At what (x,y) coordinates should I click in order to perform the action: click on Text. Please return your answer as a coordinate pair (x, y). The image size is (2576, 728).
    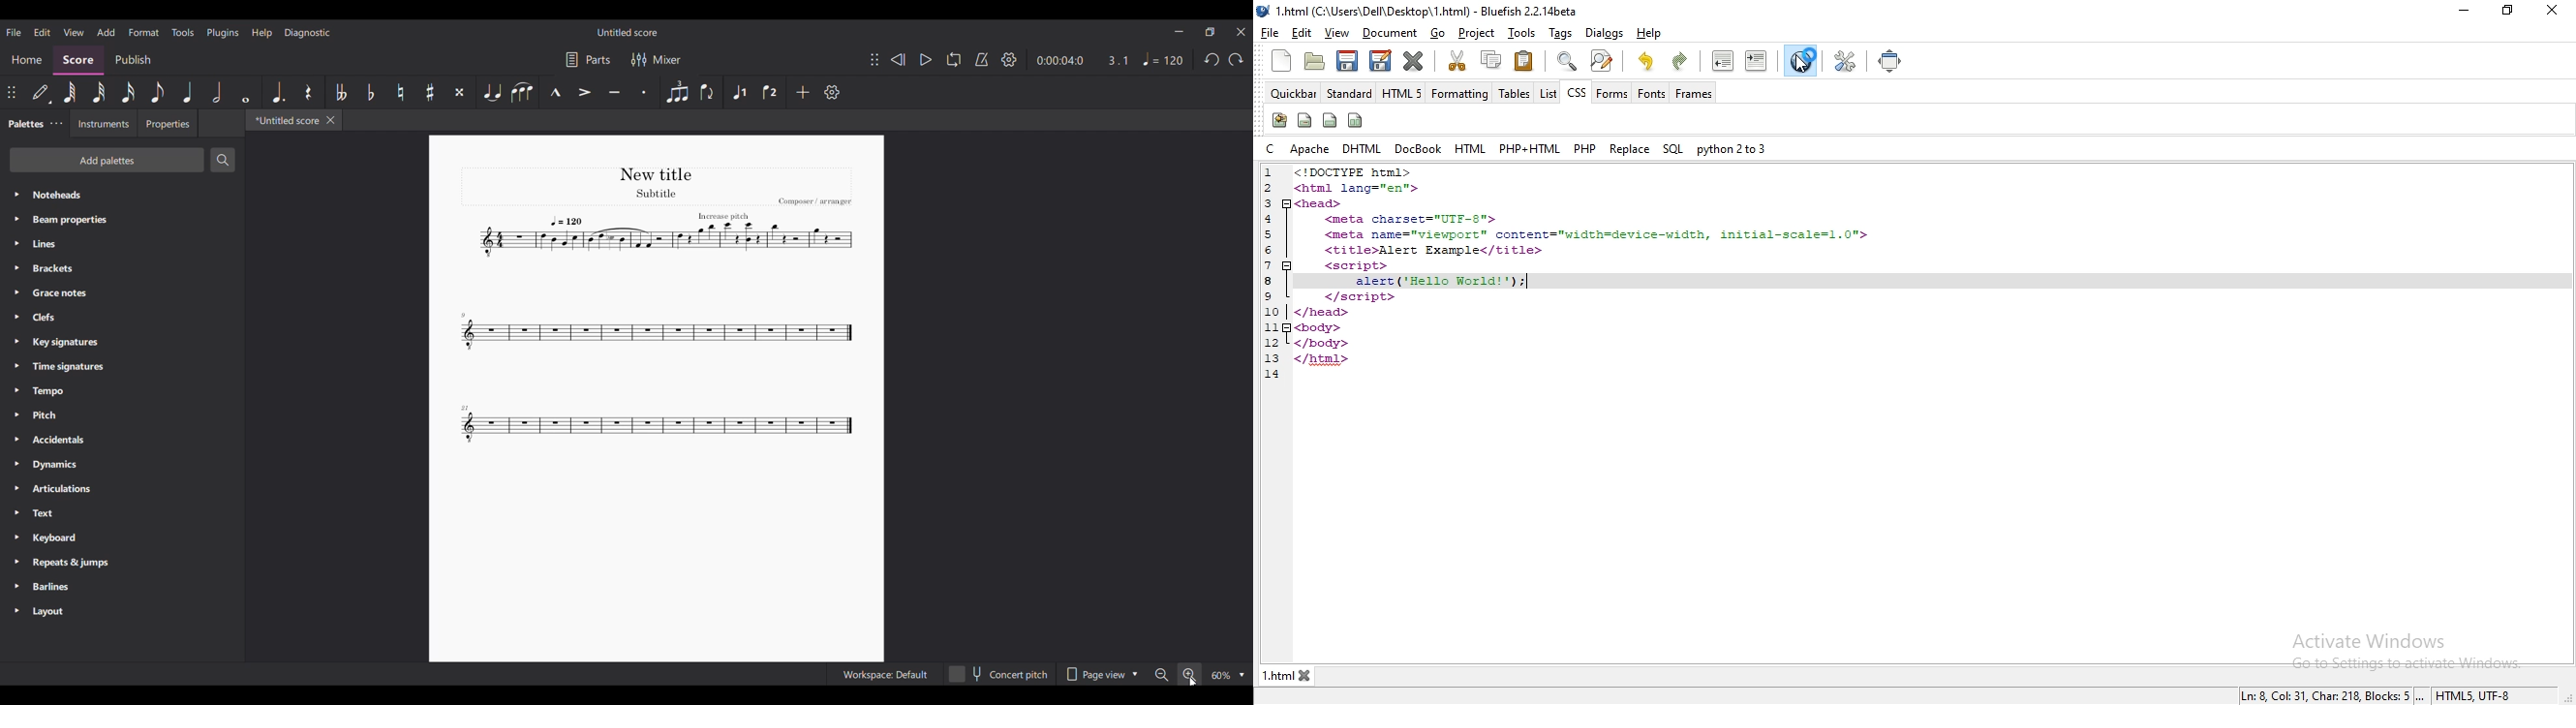
    Looking at the image, I should click on (122, 513).